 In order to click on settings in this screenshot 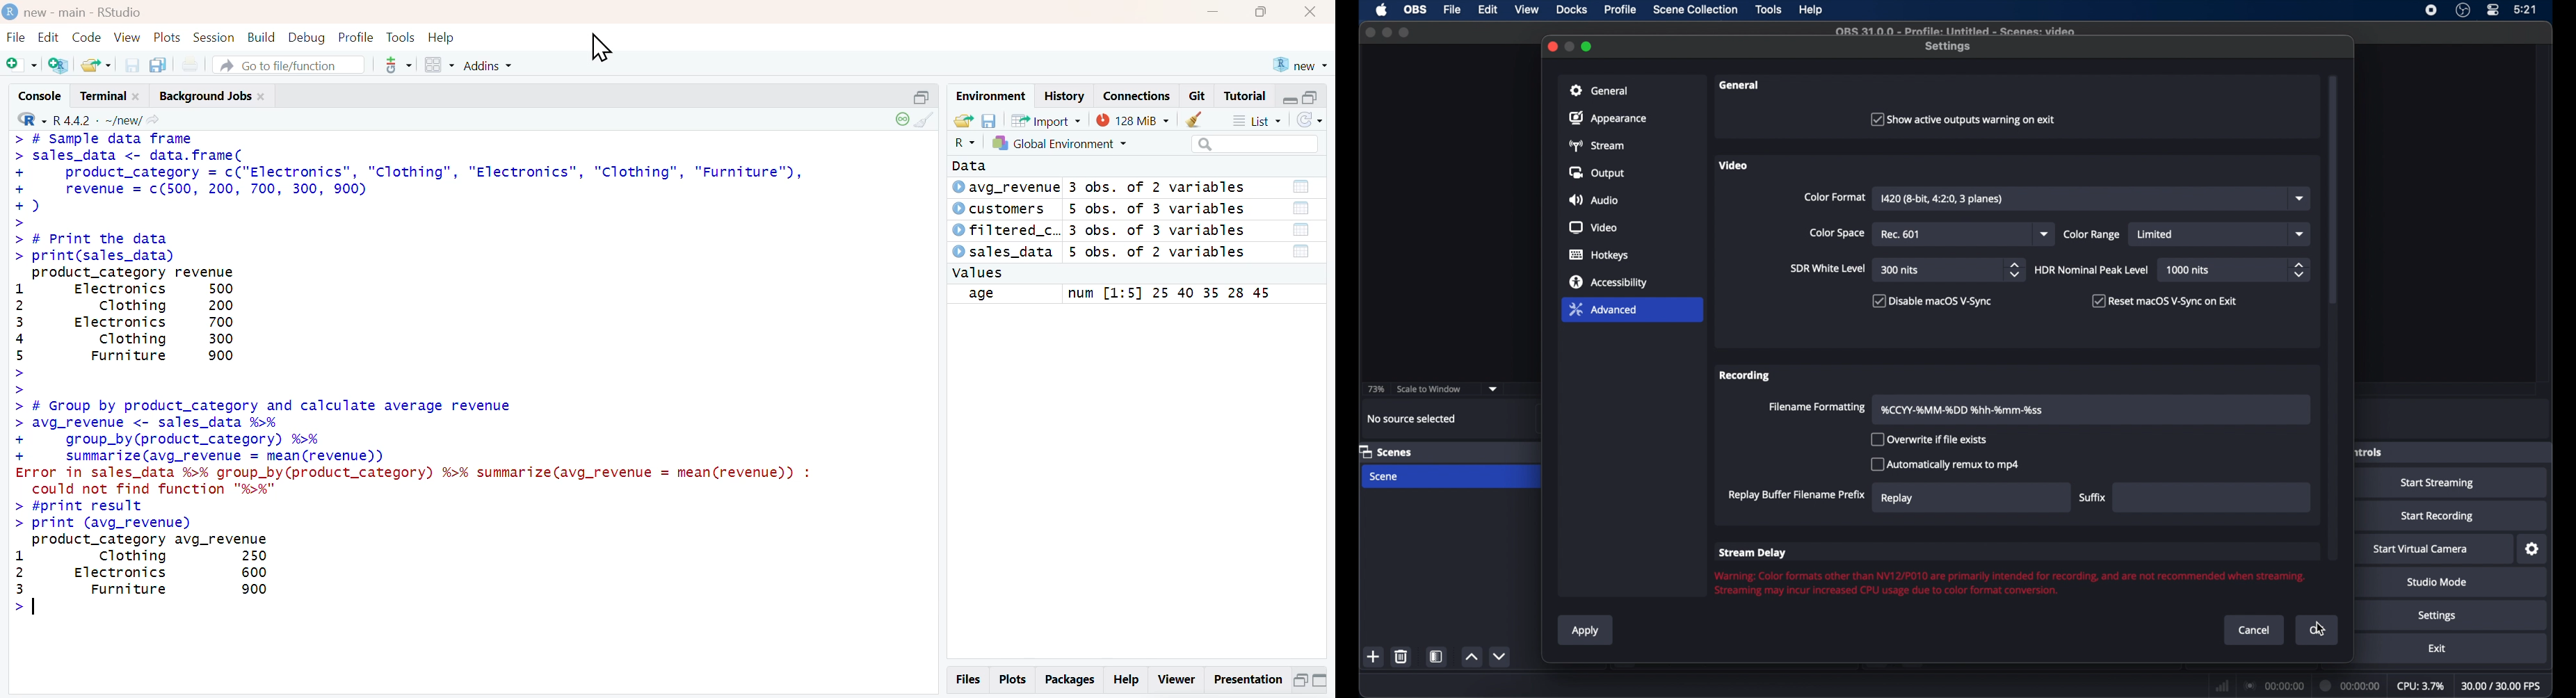, I will do `click(2533, 549)`.